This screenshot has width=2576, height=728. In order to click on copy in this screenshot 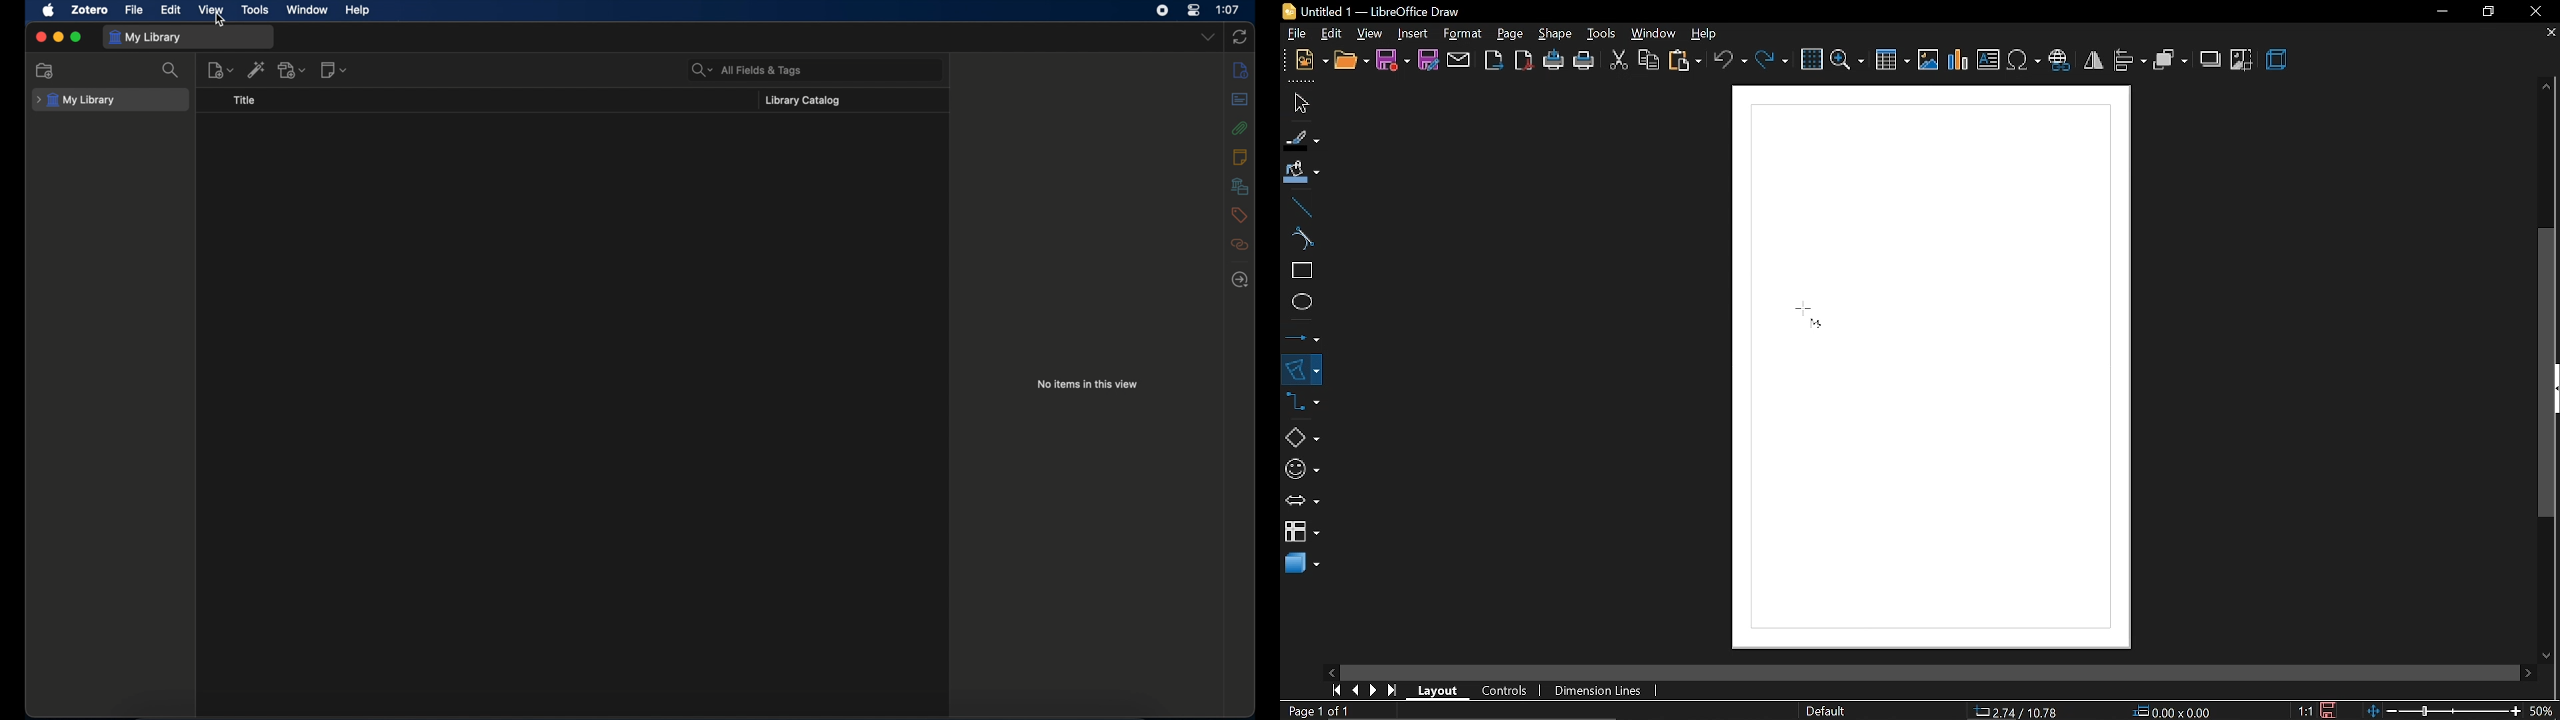, I will do `click(1646, 60)`.